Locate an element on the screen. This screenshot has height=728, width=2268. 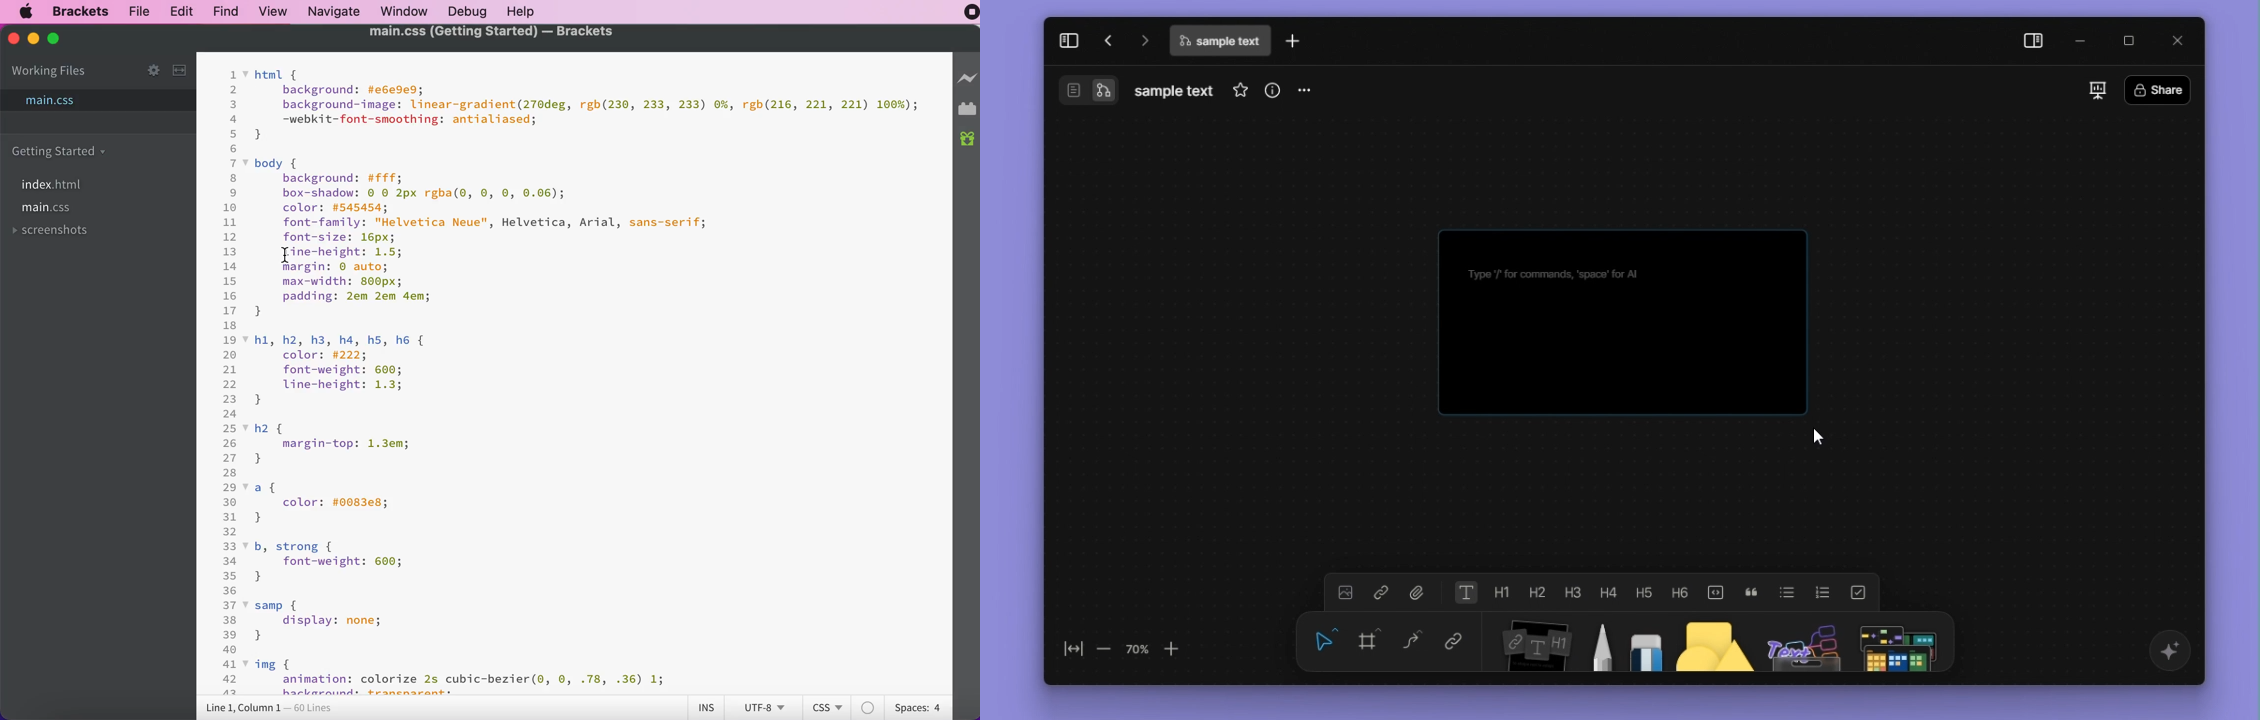
cursor is located at coordinates (286, 254).